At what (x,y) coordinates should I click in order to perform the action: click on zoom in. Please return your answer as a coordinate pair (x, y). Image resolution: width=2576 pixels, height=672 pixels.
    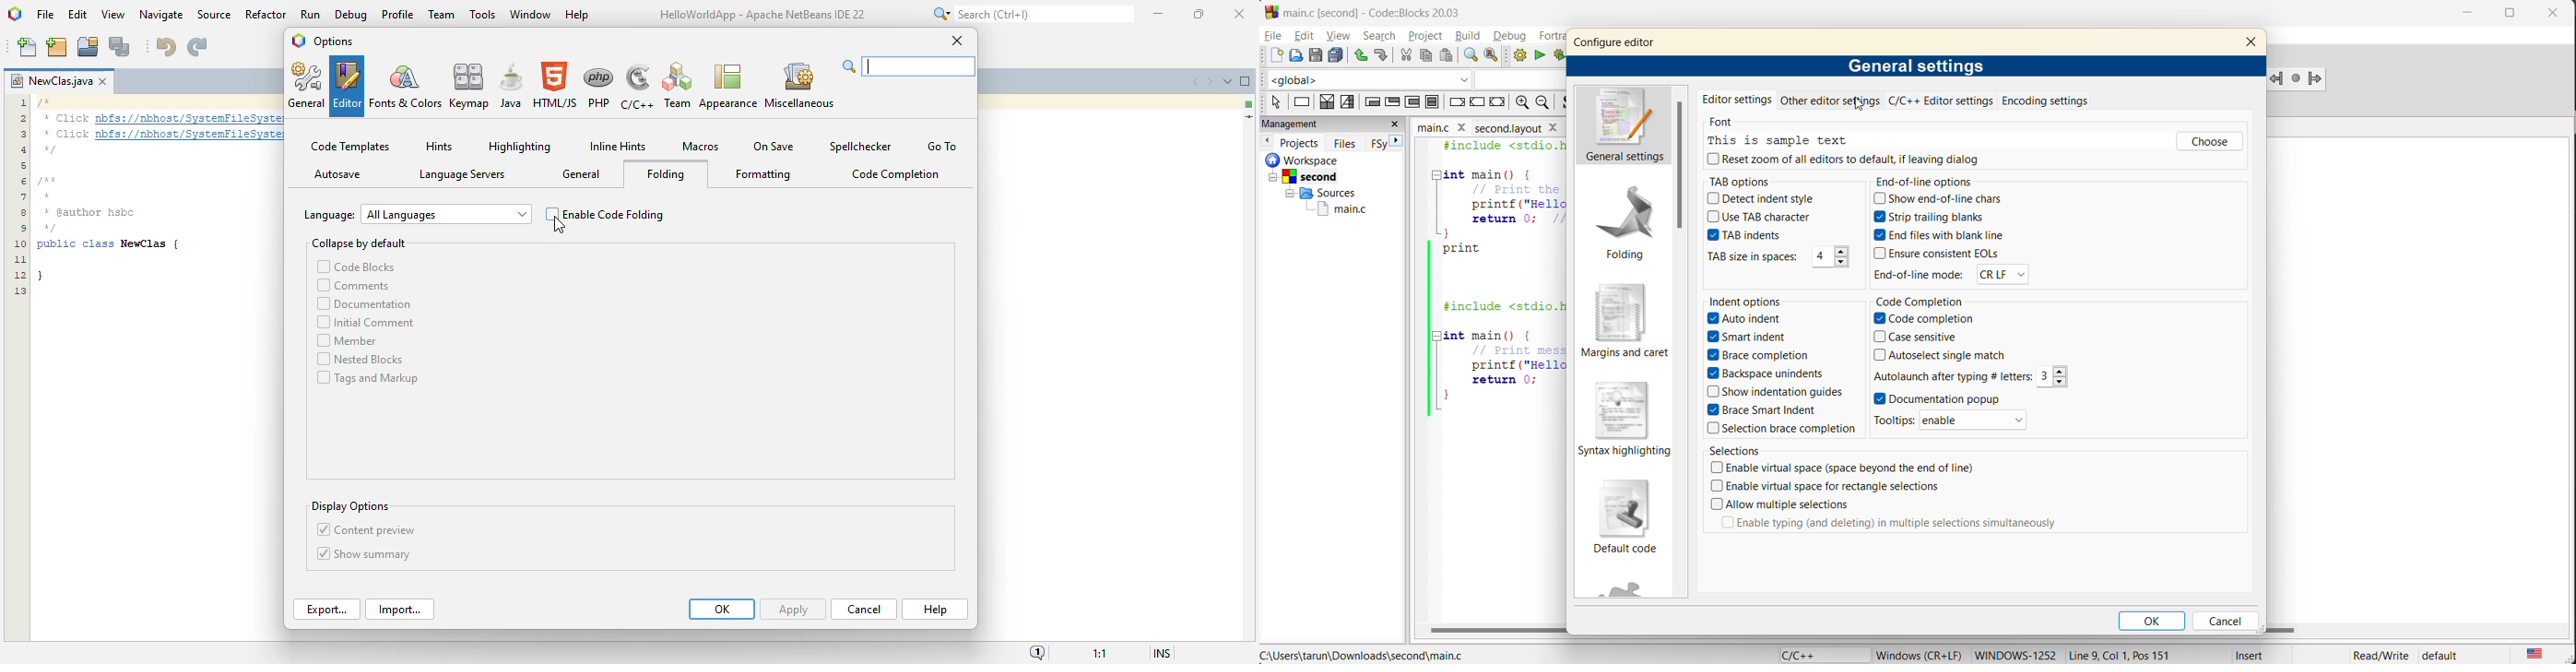
    Looking at the image, I should click on (1544, 105).